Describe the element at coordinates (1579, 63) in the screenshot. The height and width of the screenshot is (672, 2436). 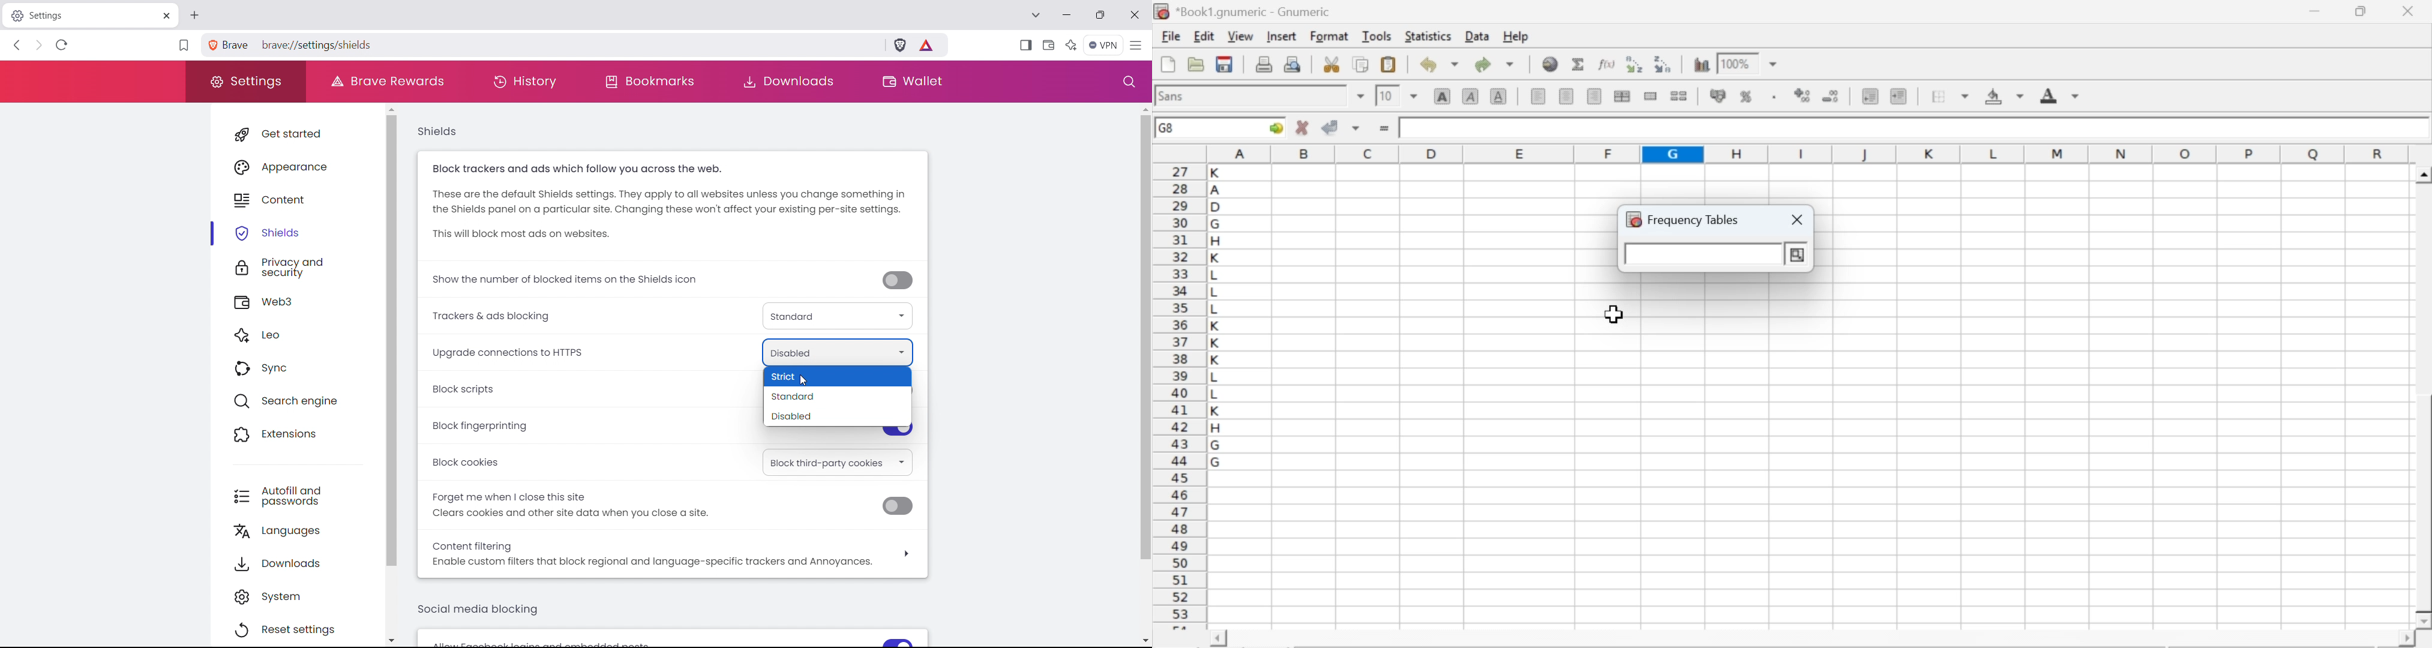
I see `sum in current cell` at that location.